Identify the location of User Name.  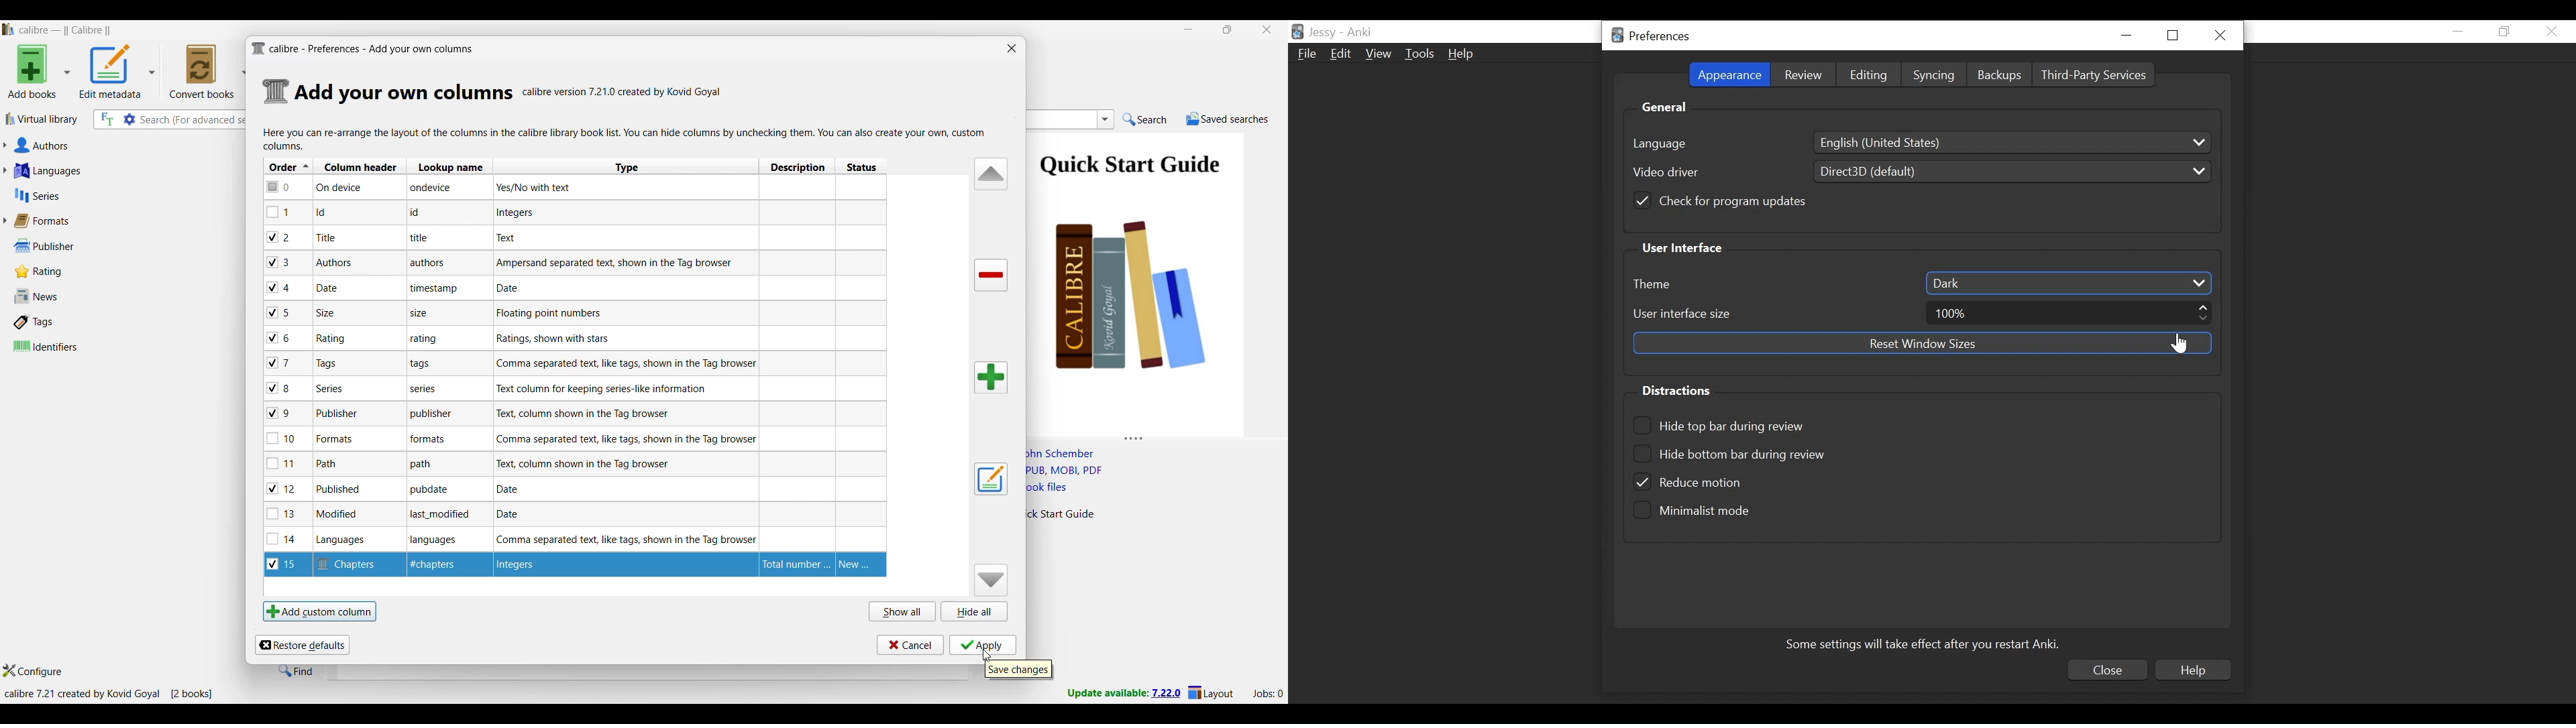
(1325, 33).